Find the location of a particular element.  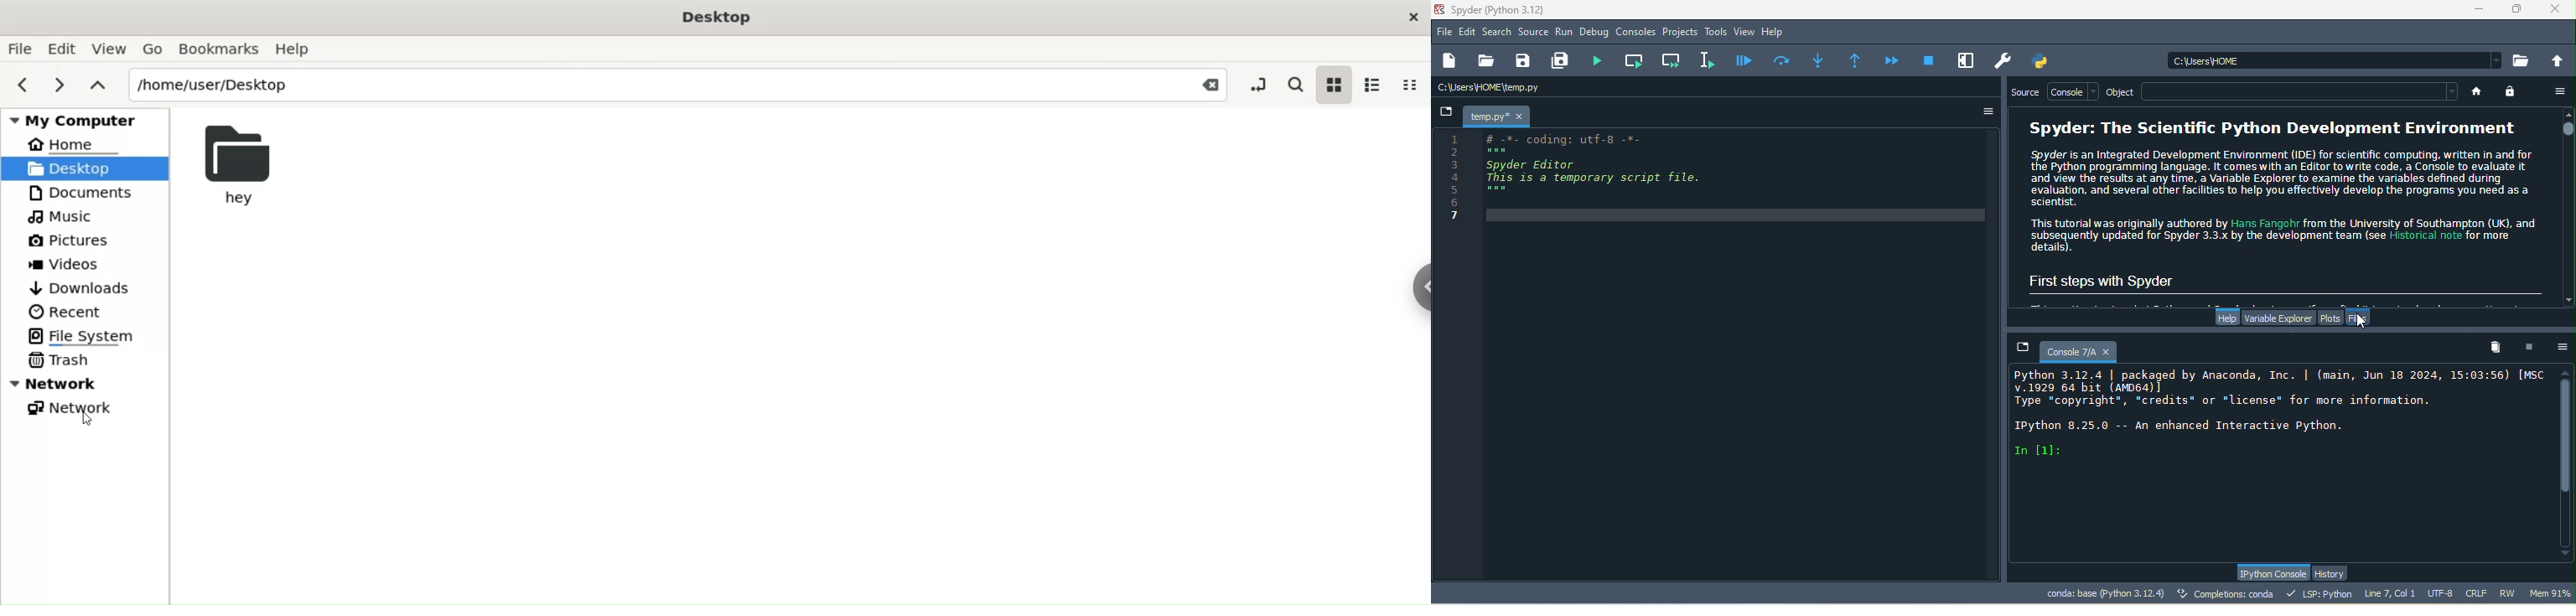

temp.py is located at coordinates (1500, 116).